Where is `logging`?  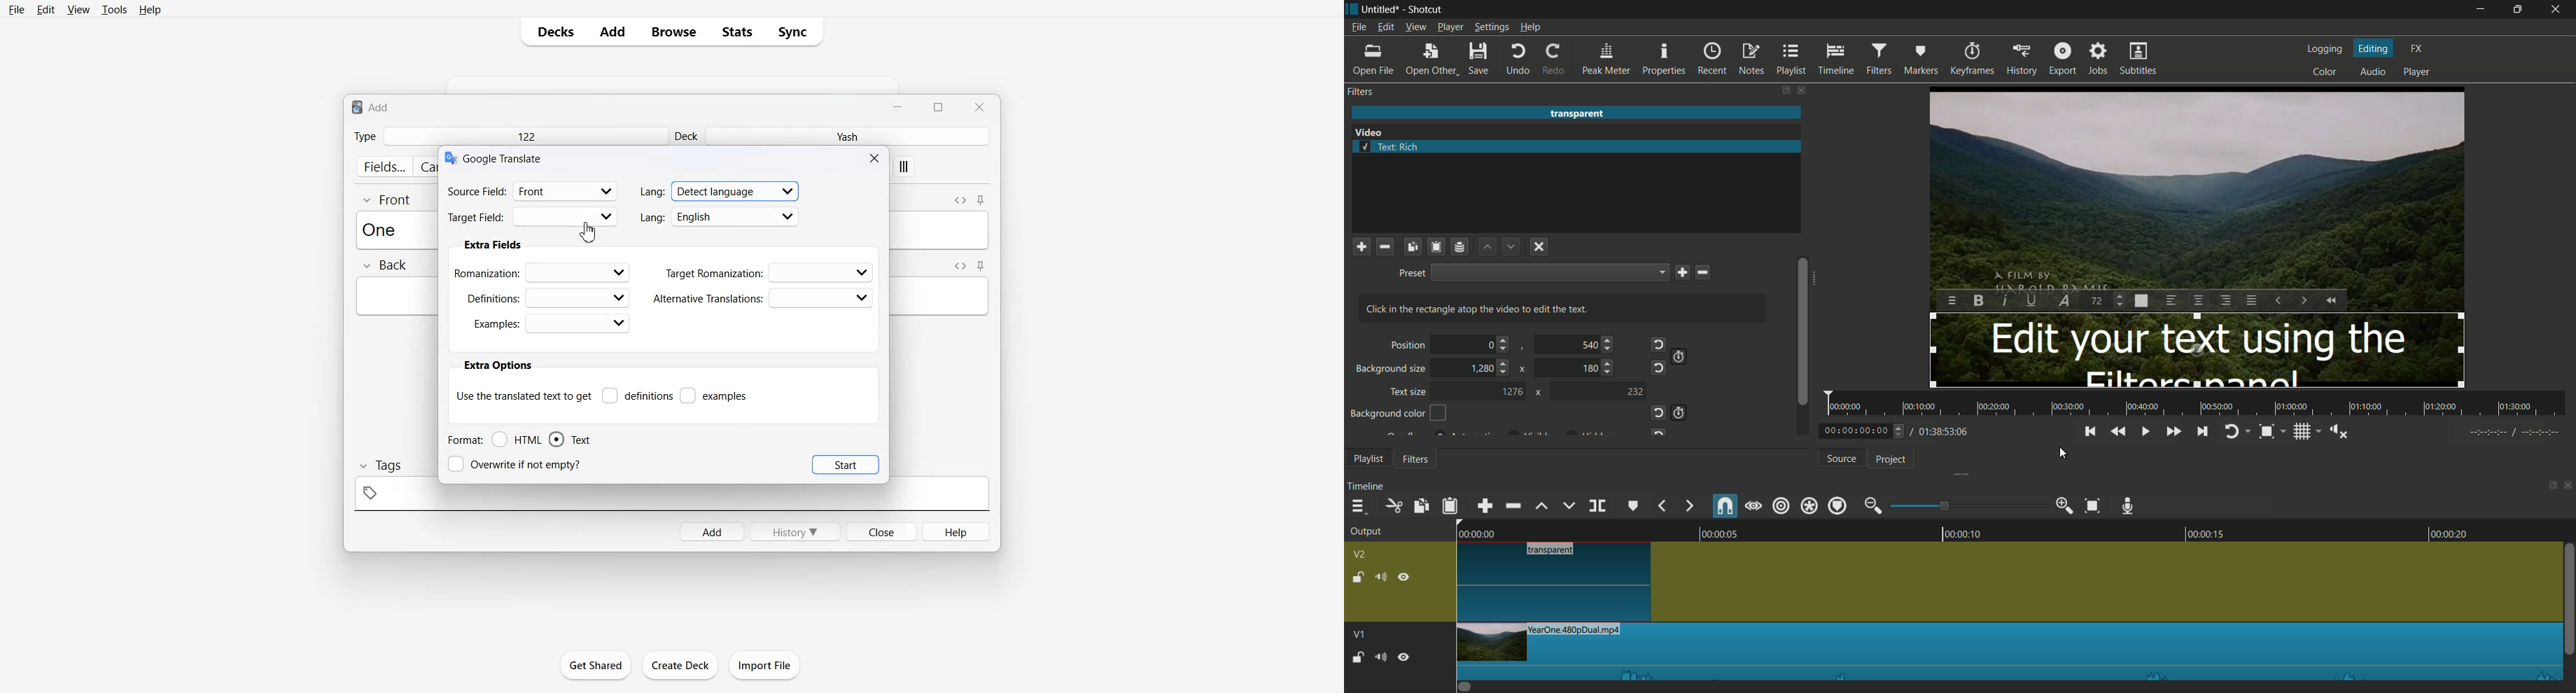
logging is located at coordinates (2326, 50).